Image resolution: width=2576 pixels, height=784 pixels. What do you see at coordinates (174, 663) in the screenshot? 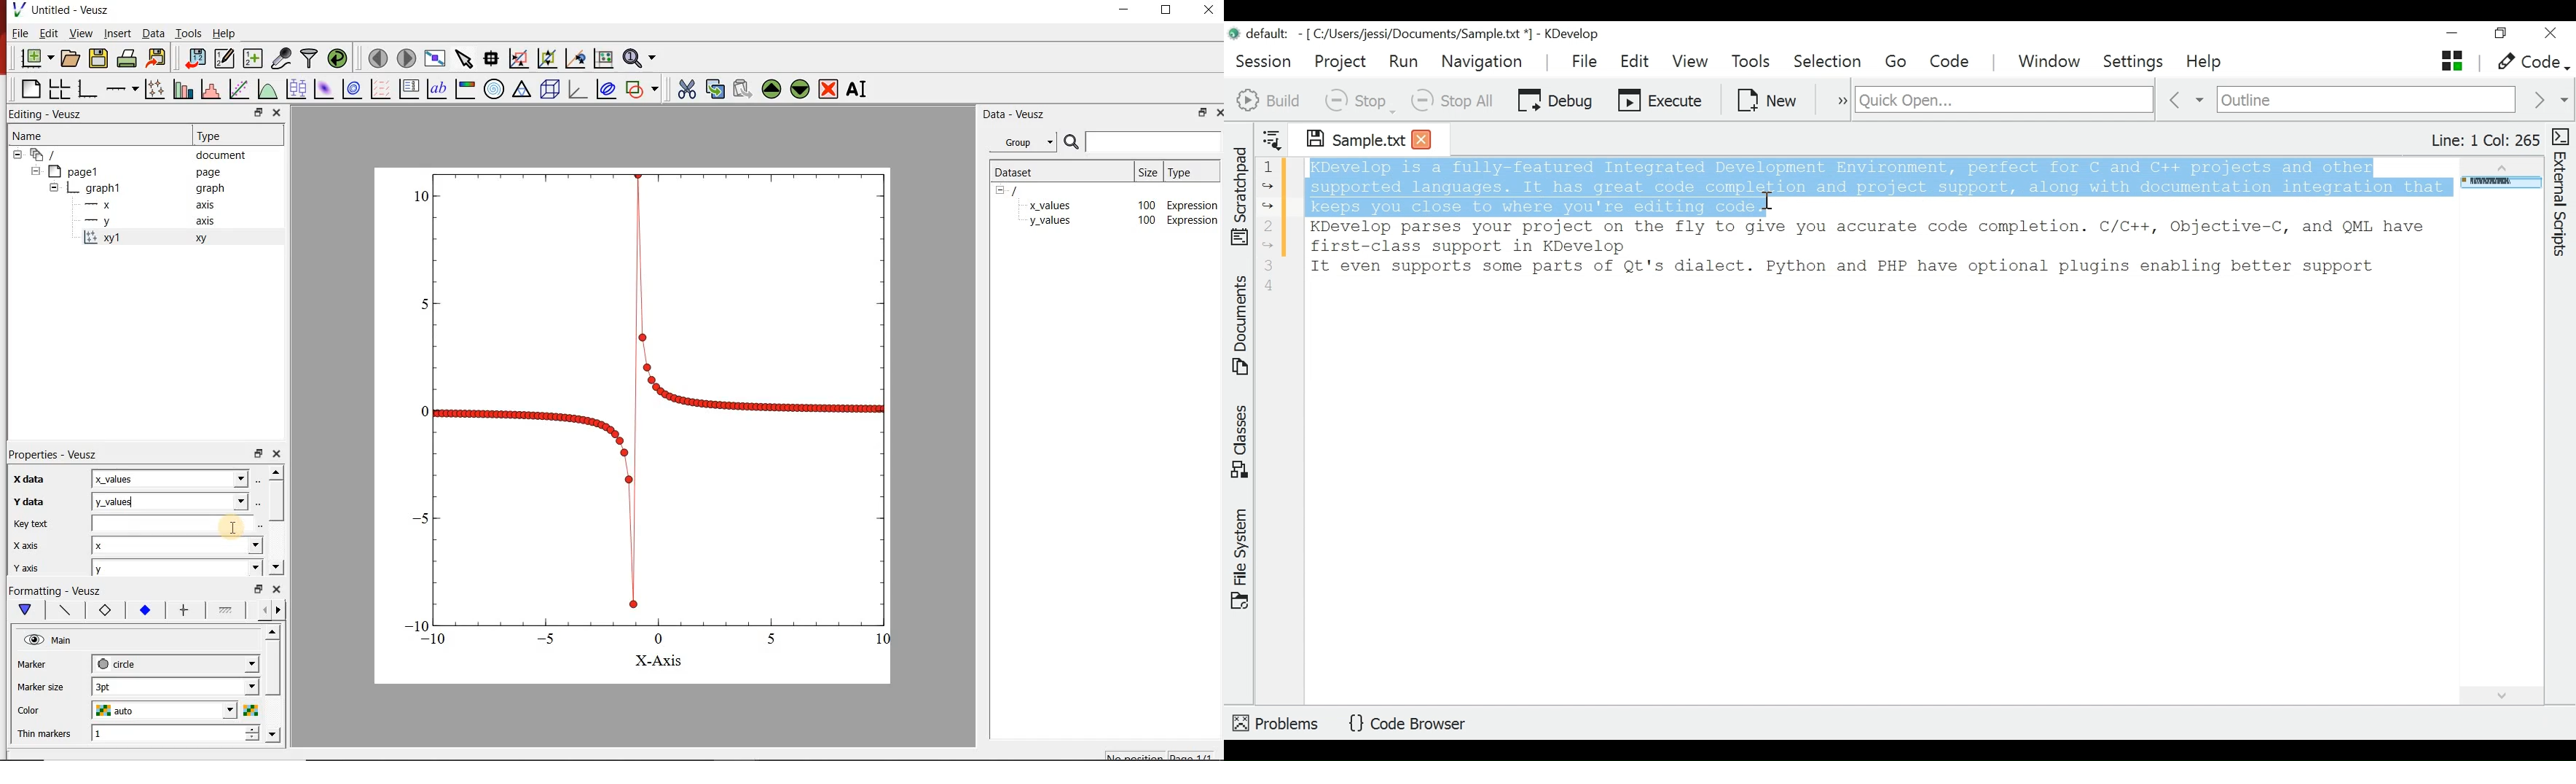
I see `circle` at bounding box center [174, 663].